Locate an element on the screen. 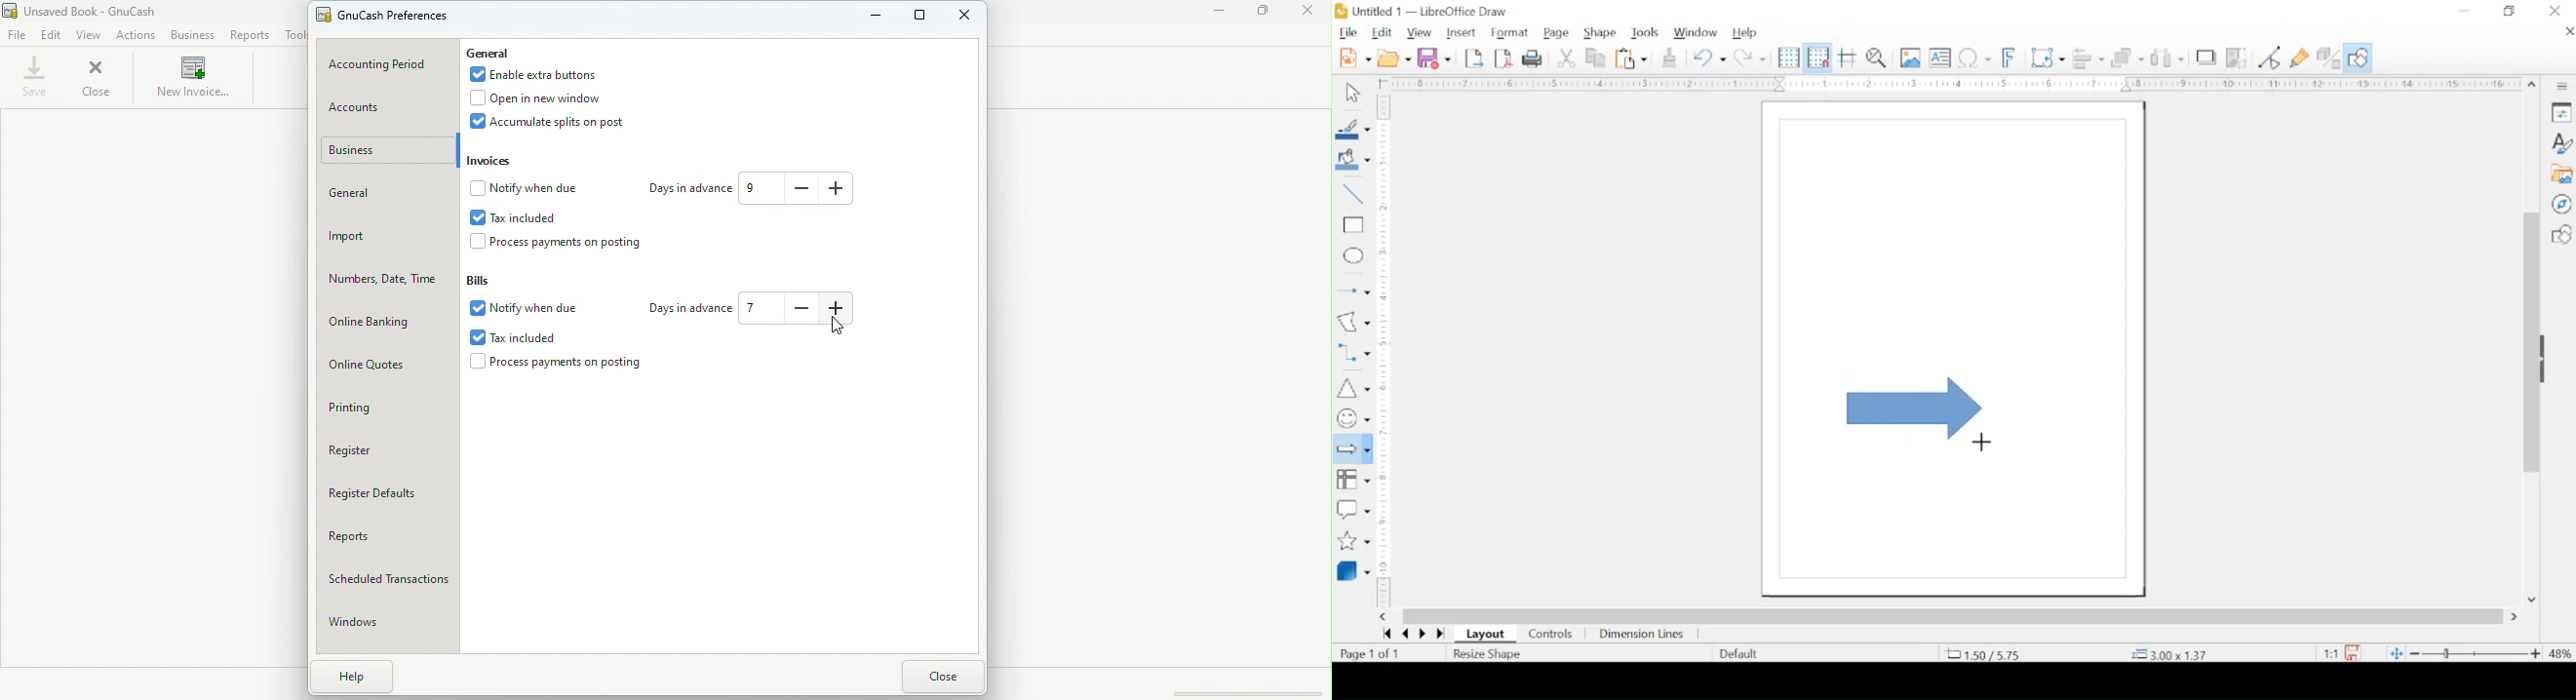 The width and height of the screenshot is (2576, 700). insert is located at coordinates (1461, 32).